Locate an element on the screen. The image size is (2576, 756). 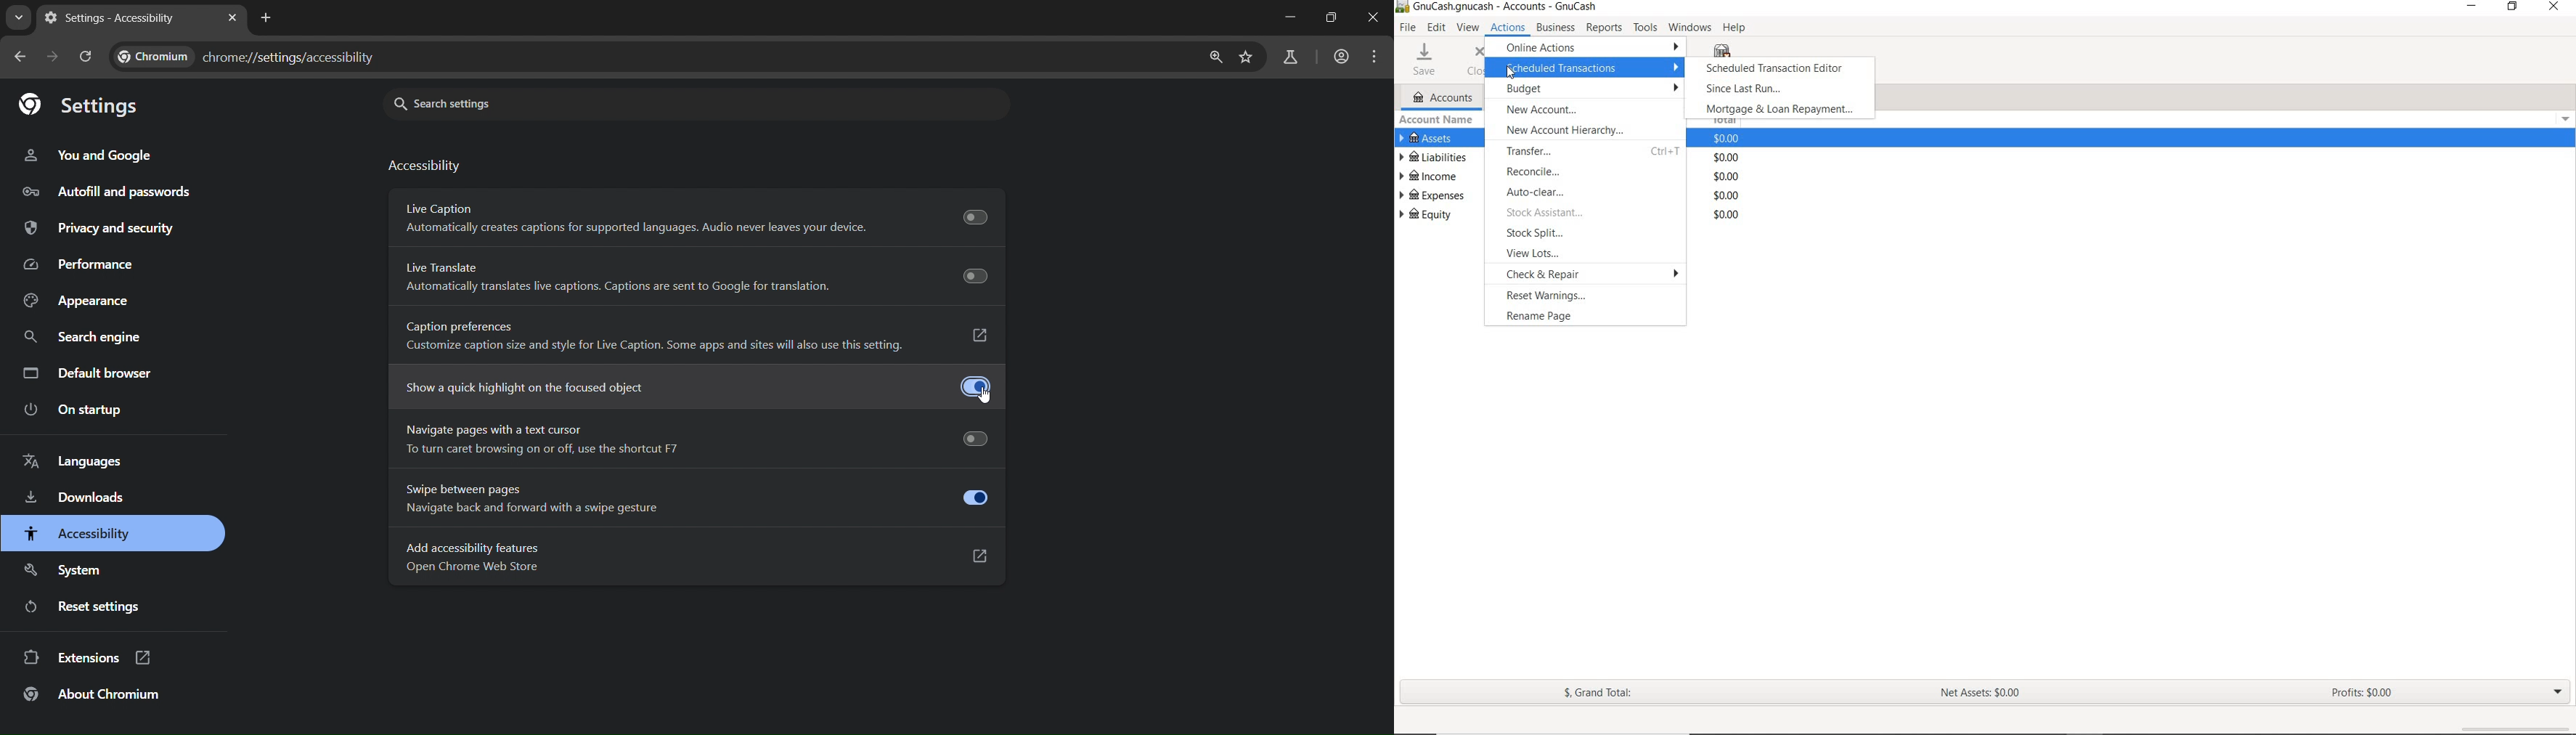
HELP is located at coordinates (1735, 27).